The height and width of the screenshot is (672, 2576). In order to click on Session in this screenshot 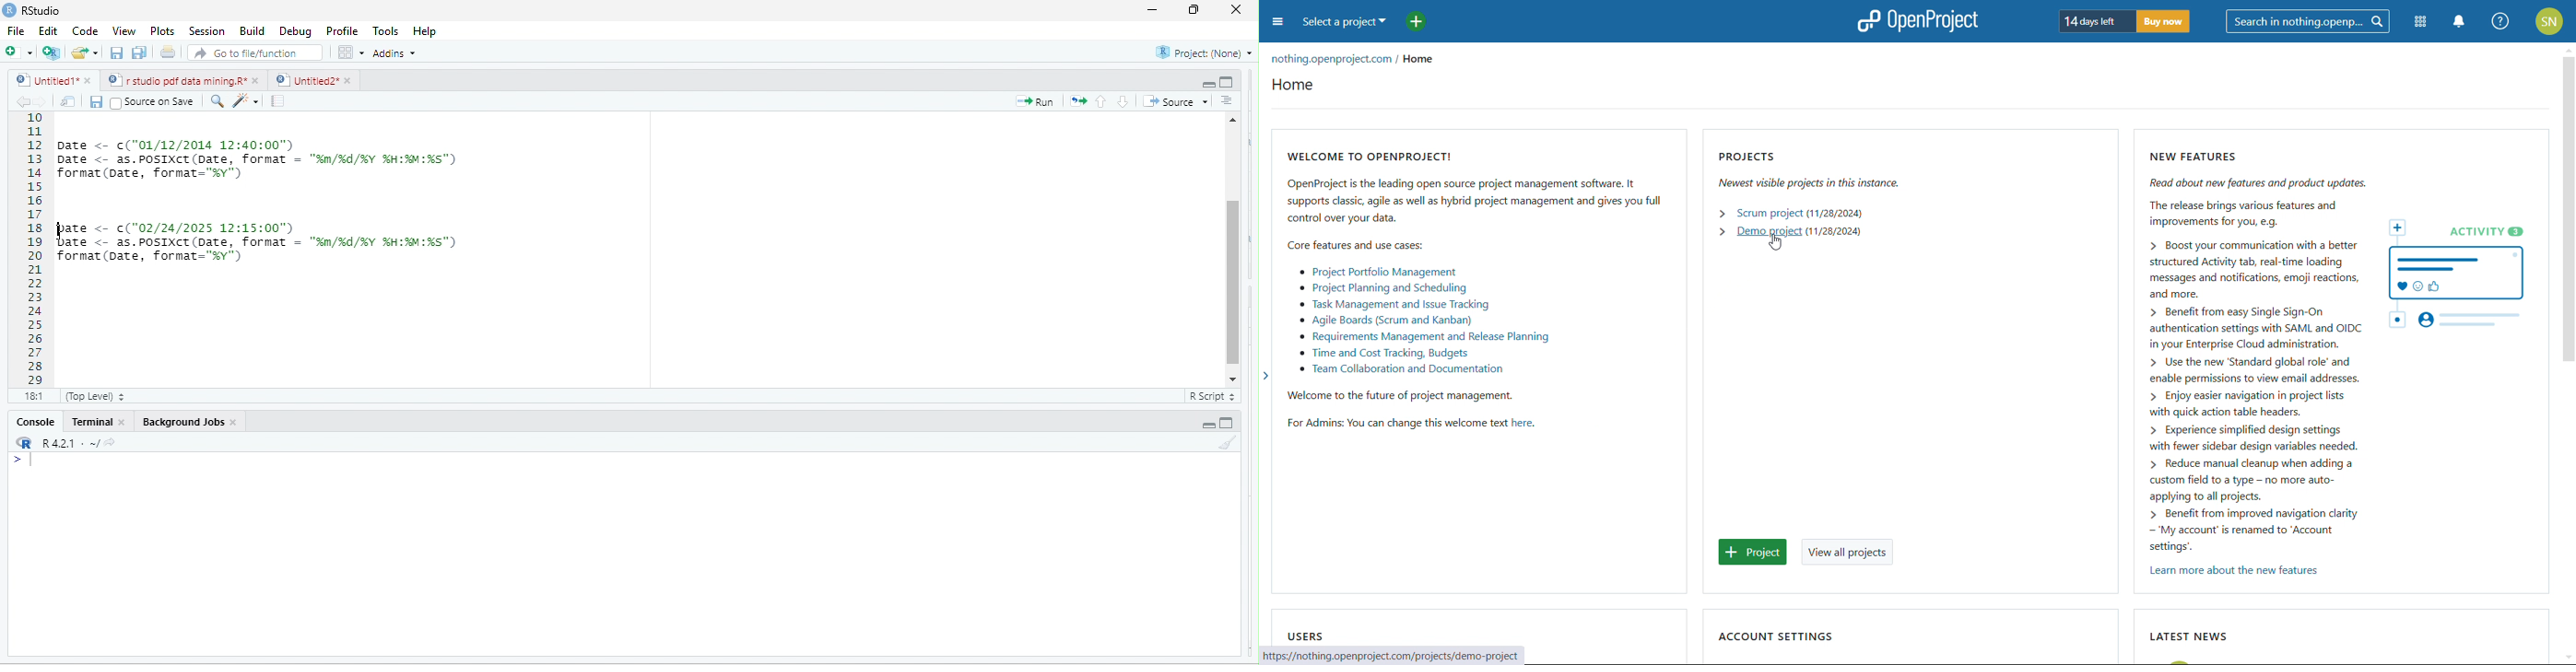, I will do `click(205, 31)`.